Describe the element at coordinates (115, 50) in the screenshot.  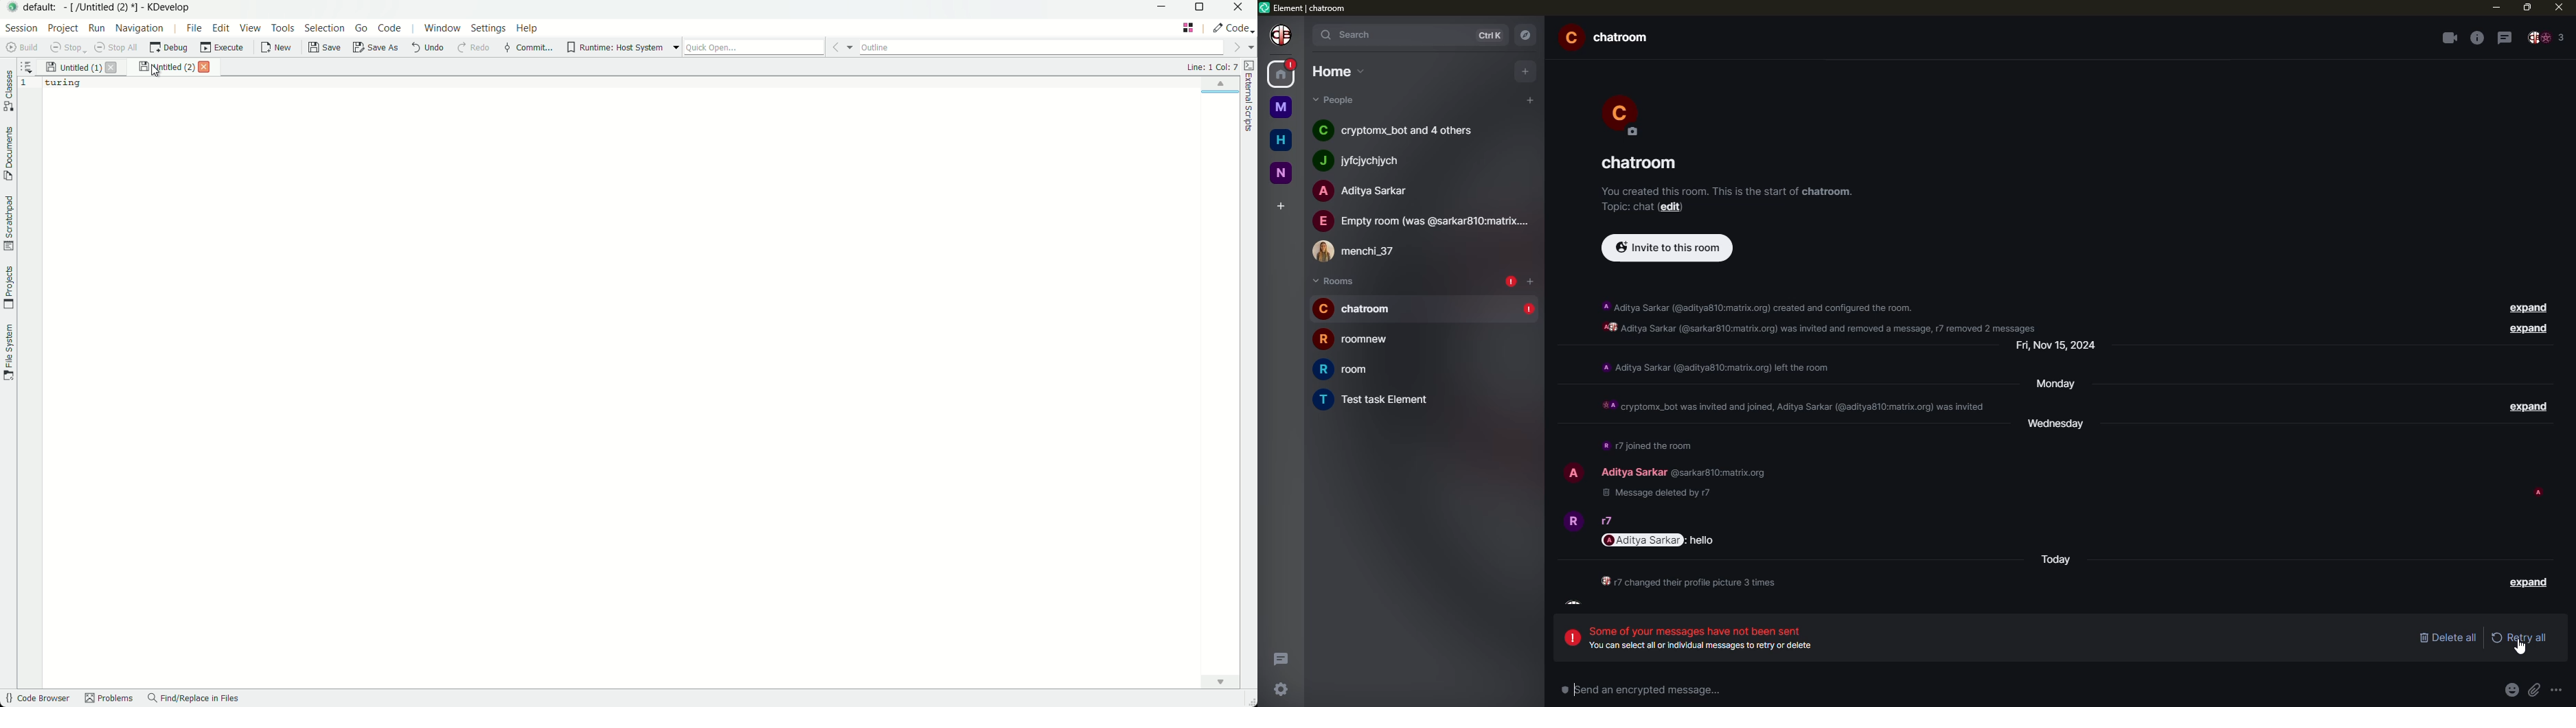
I see `stop all` at that location.